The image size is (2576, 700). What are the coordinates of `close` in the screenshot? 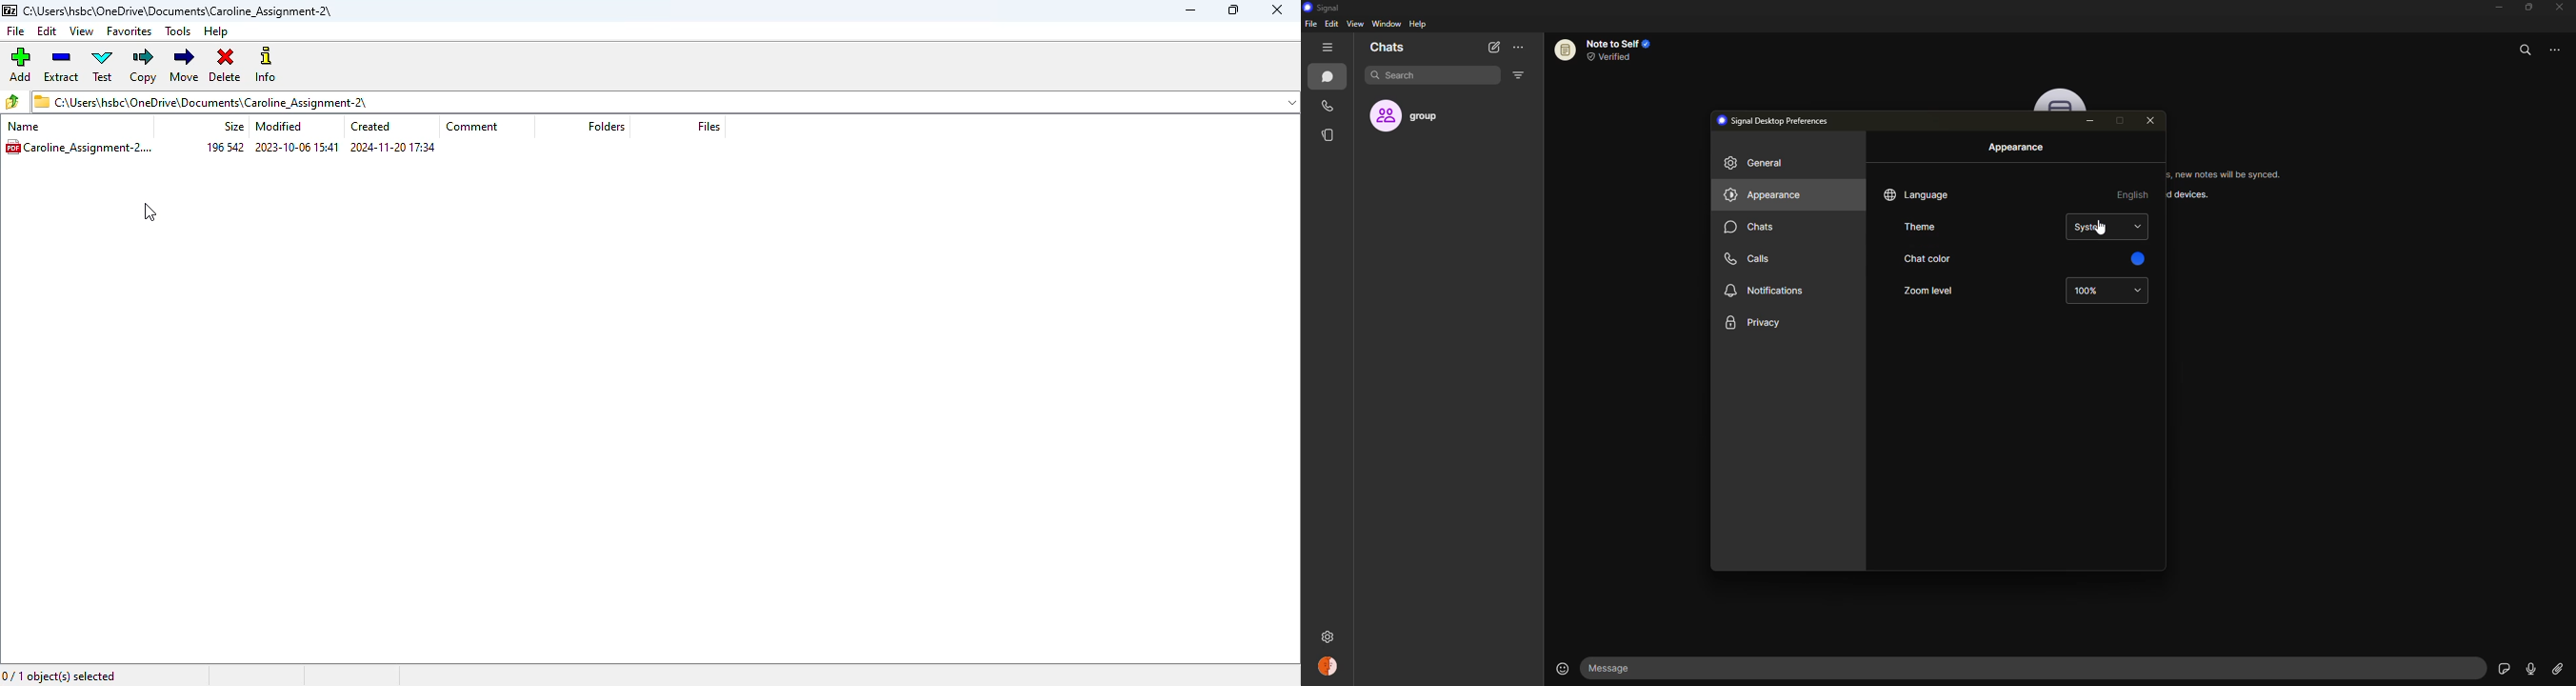 It's located at (2152, 120).